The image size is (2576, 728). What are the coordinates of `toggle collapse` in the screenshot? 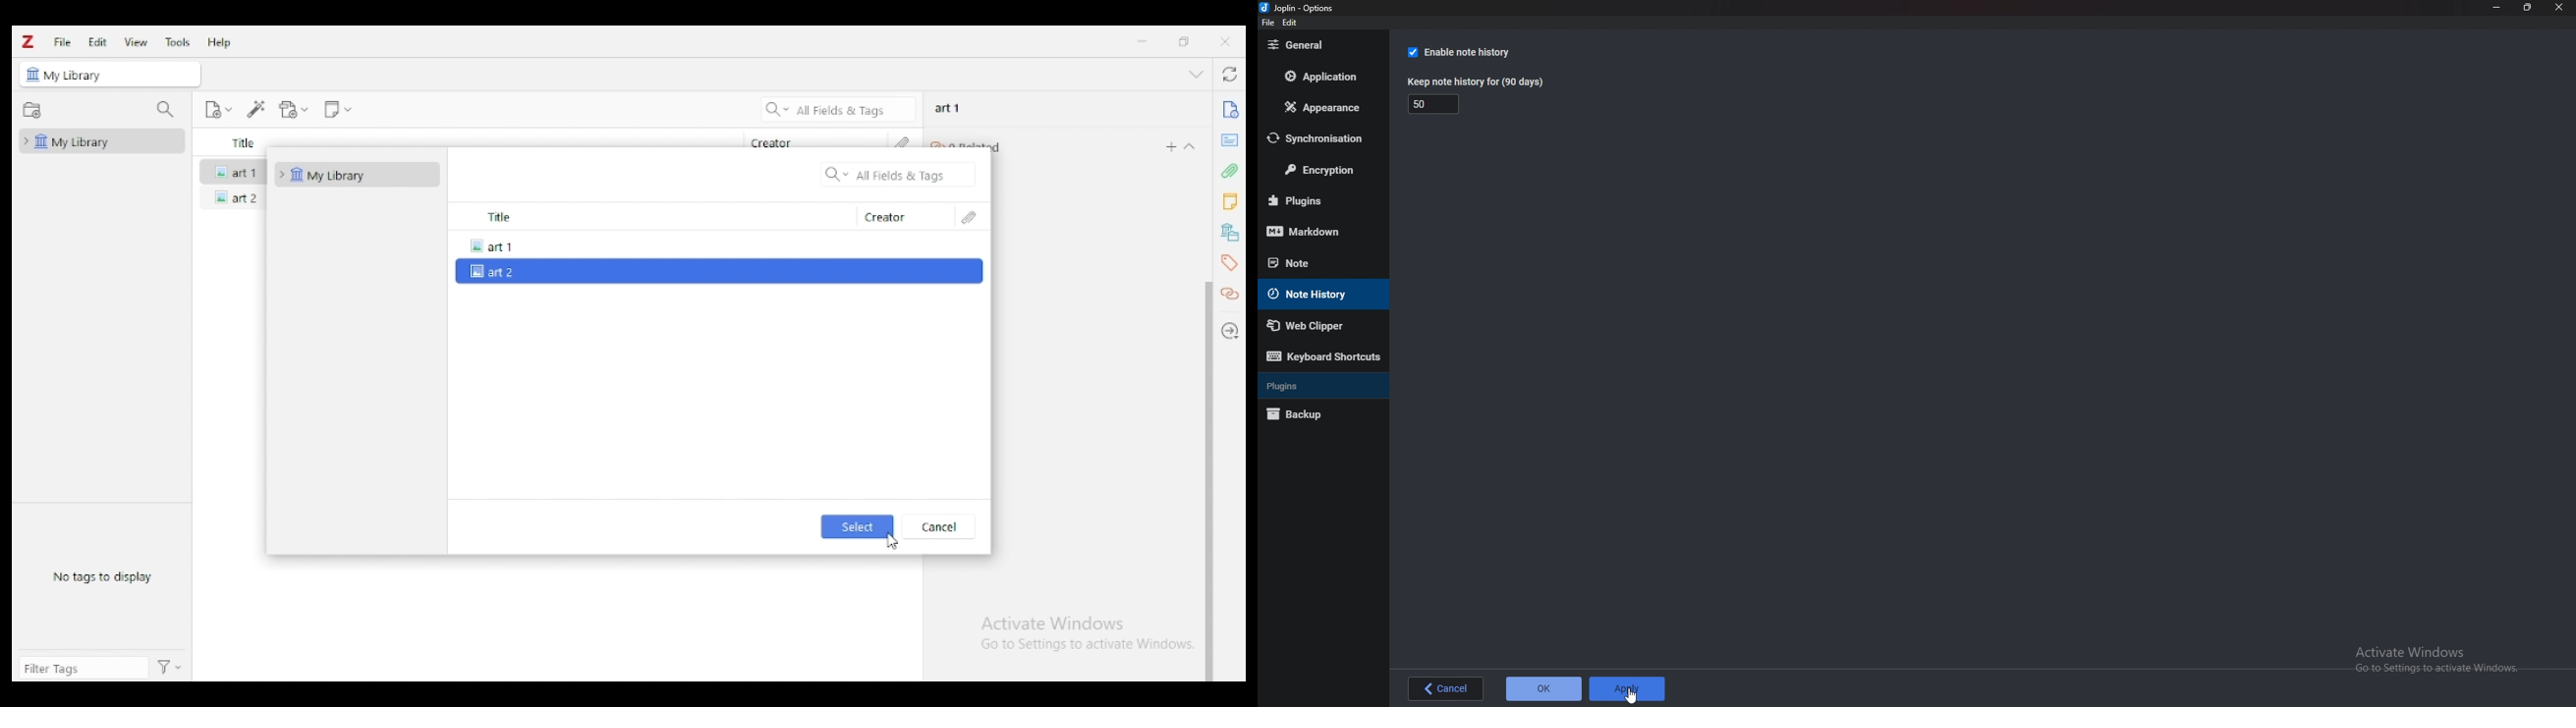 It's located at (1197, 74).